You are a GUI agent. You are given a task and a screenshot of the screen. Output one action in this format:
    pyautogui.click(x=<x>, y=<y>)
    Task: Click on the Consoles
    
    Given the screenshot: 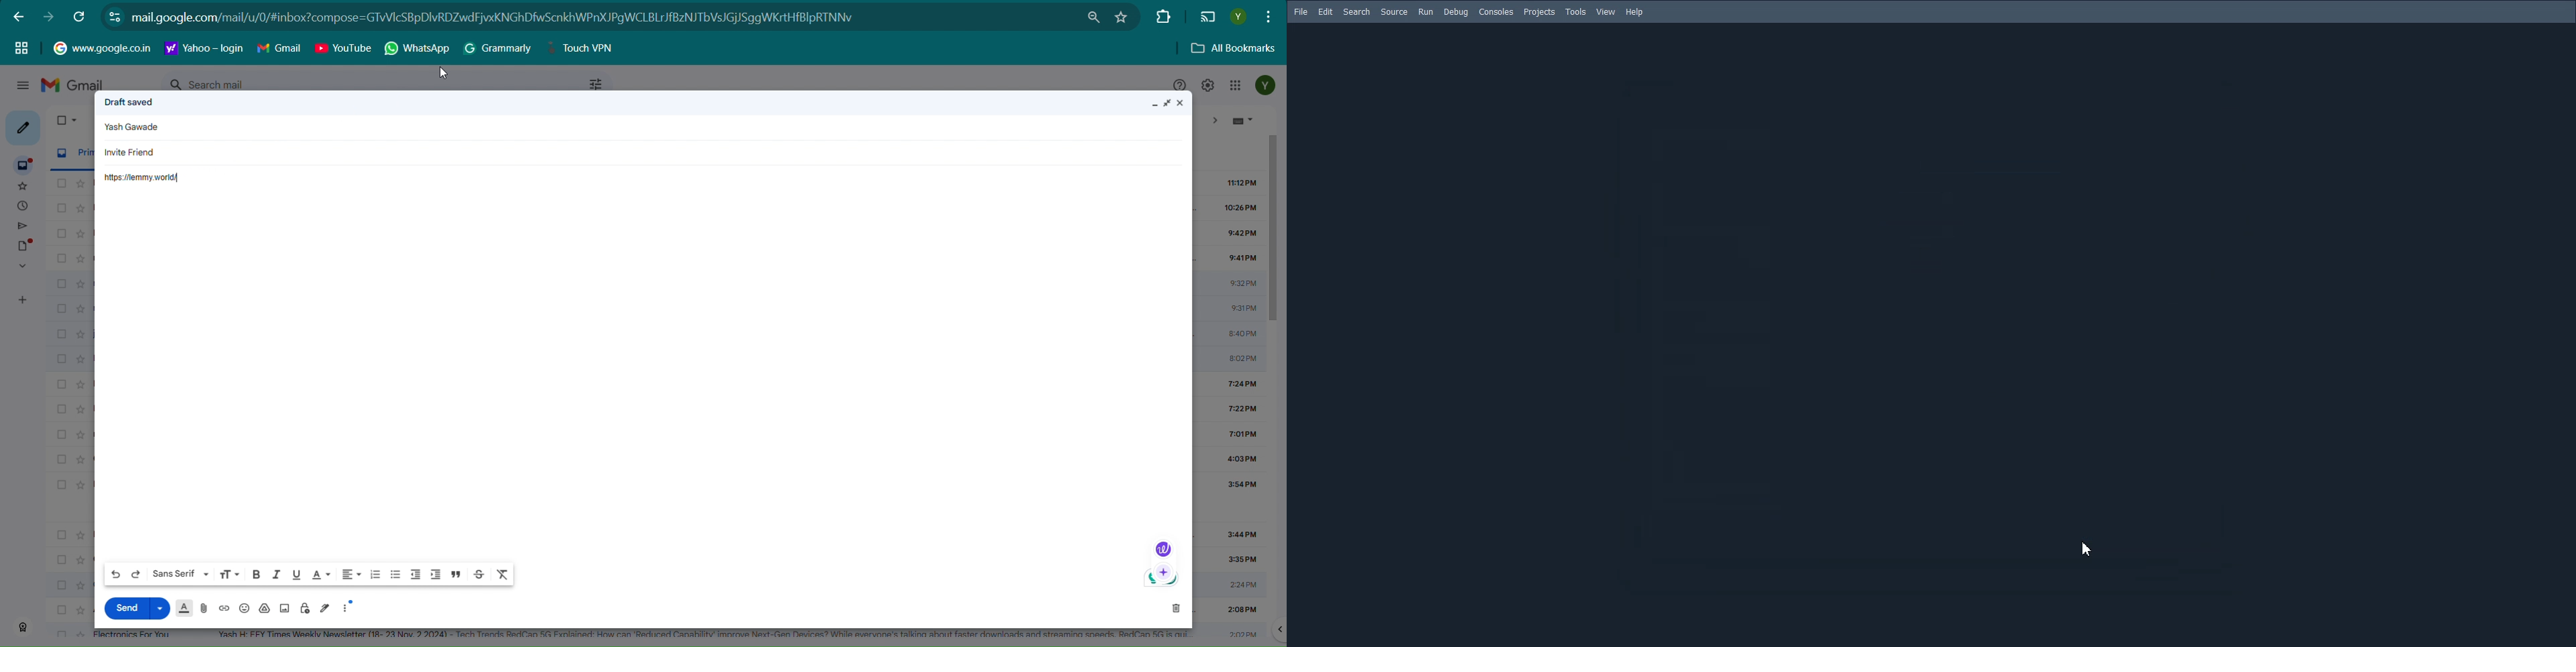 What is the action you would take?
    pyautogui.click(x=1496, y=13)
    